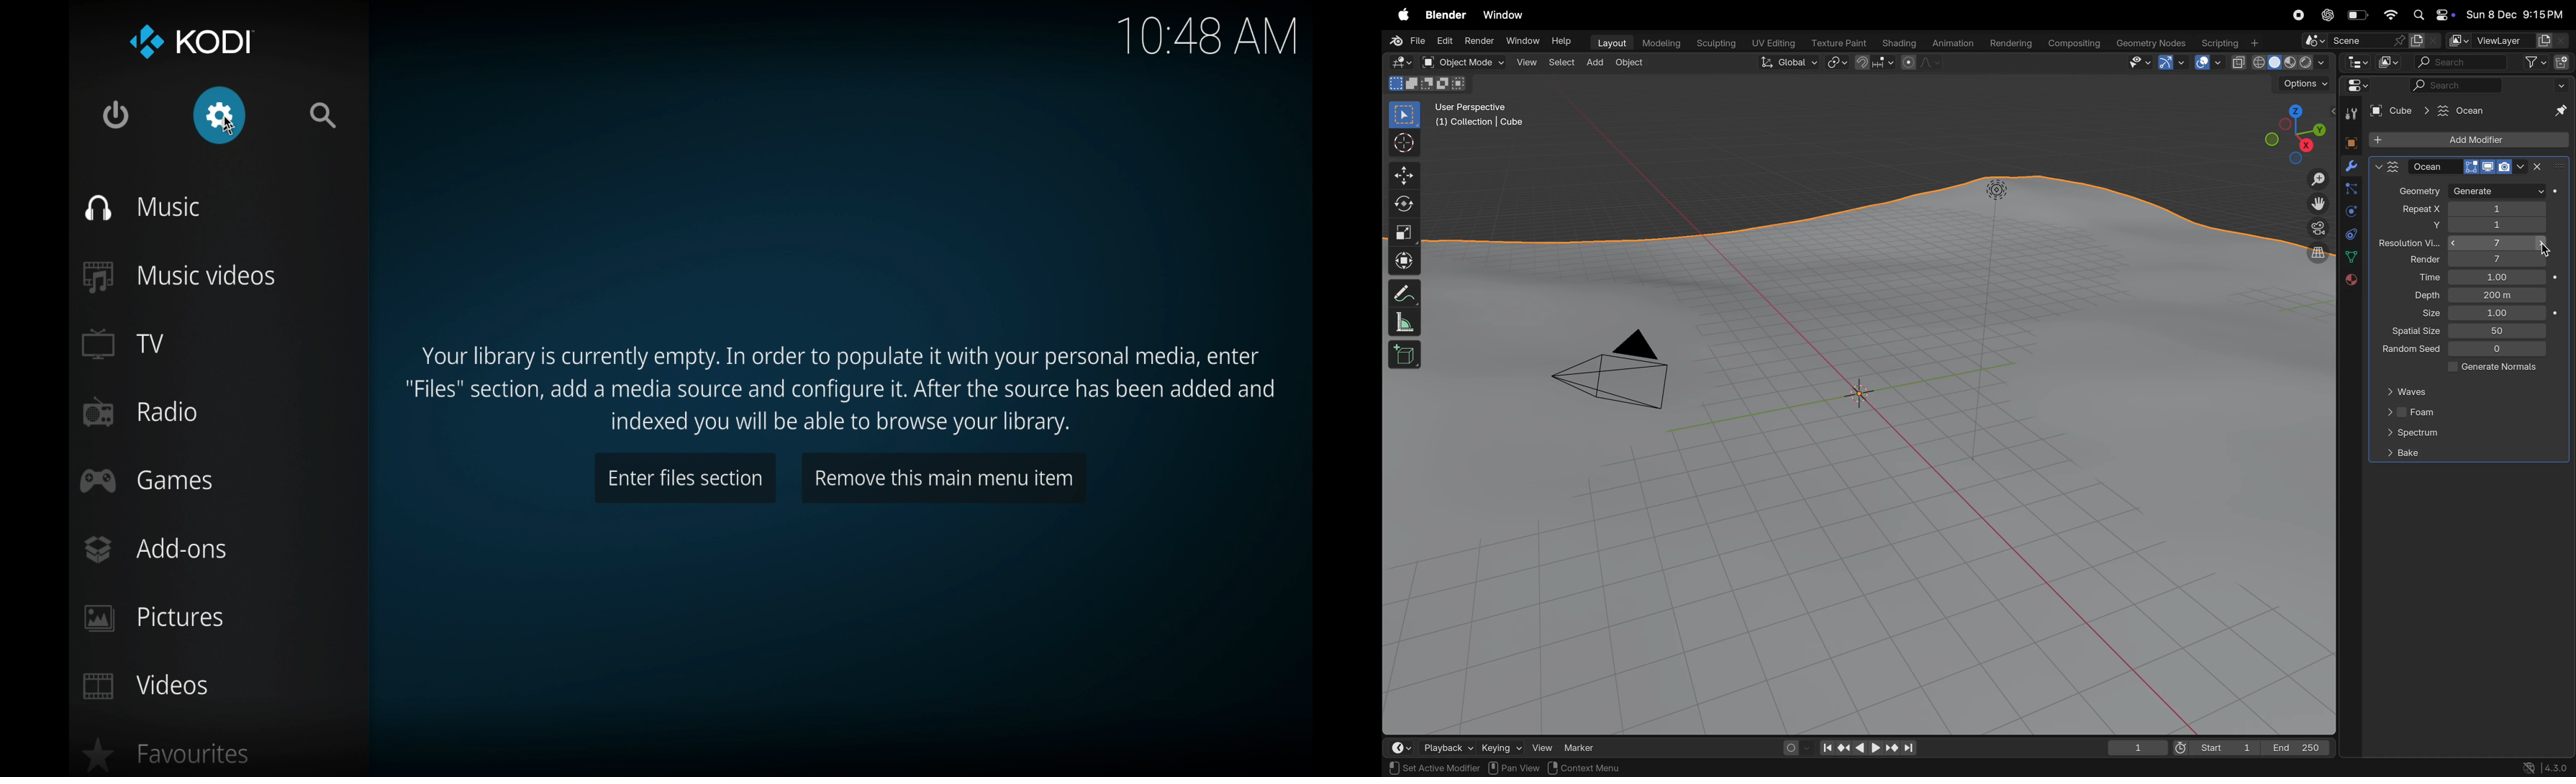 The image size is (2576, 784). What do you see at coordinates (155, 549) in the screenshot?
I see `add-ons` at bounding box center [155, 549].